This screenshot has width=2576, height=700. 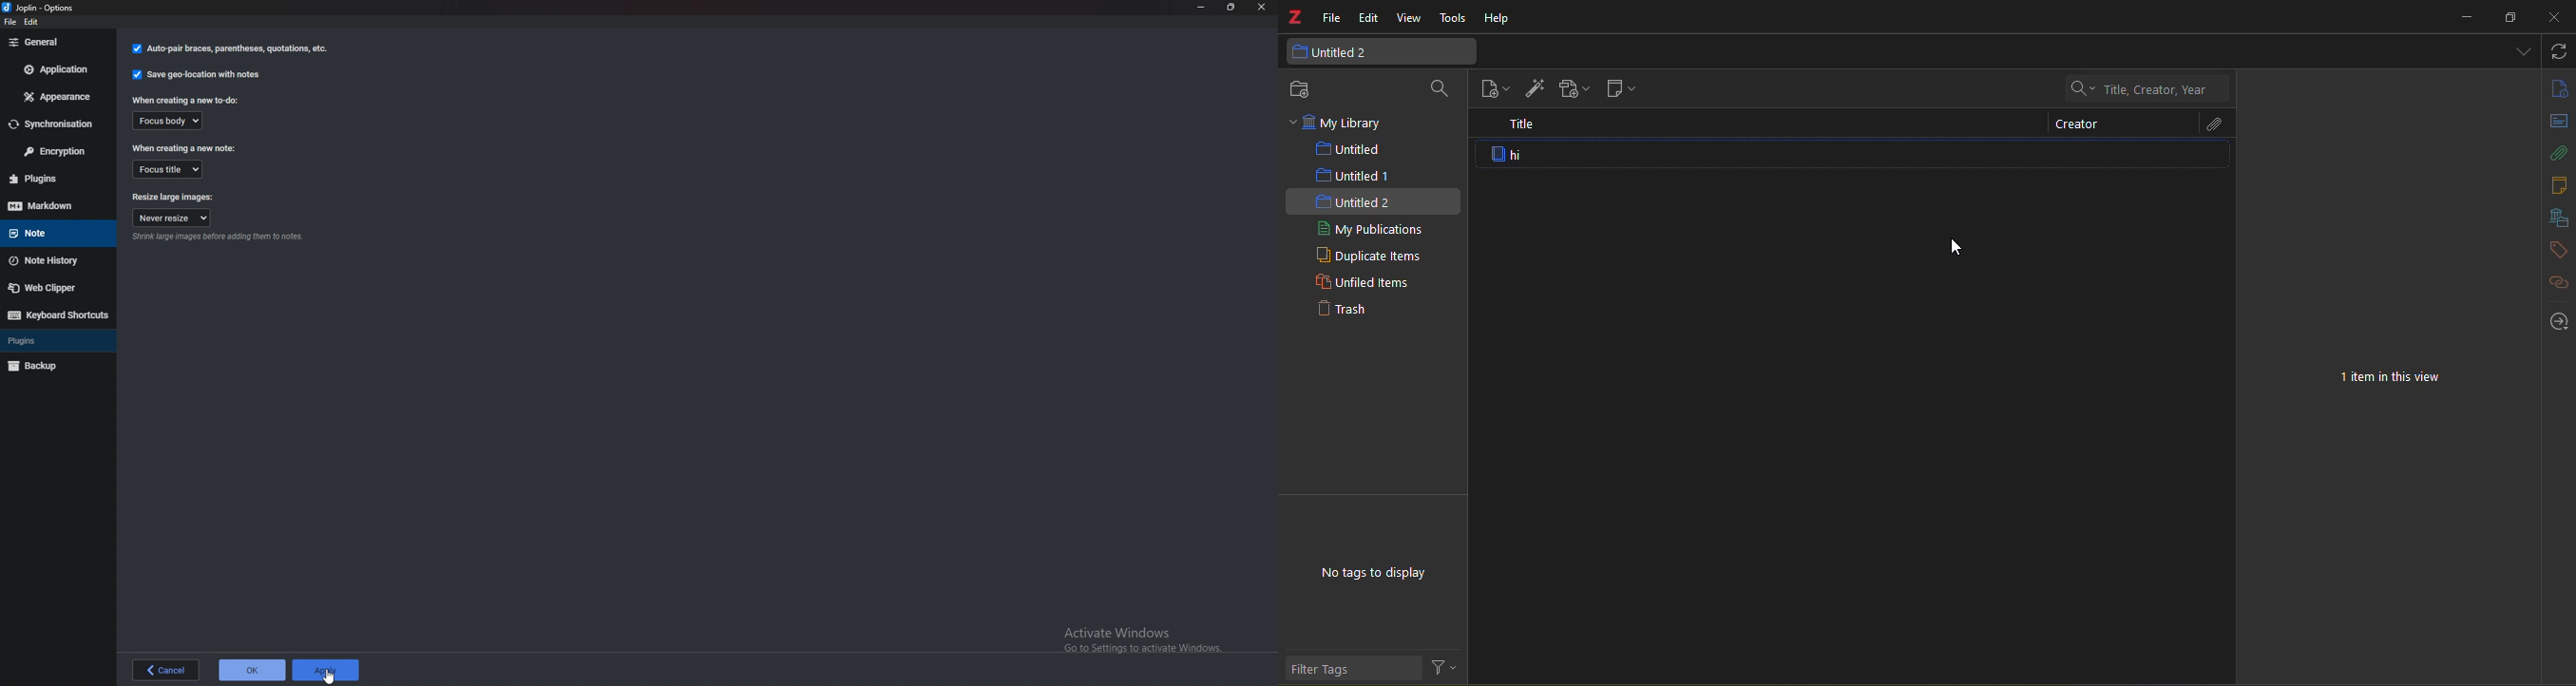 What do you see at coordinates (45, 7) in the screenshot?
I see `options` at bounding box center [45, 7].